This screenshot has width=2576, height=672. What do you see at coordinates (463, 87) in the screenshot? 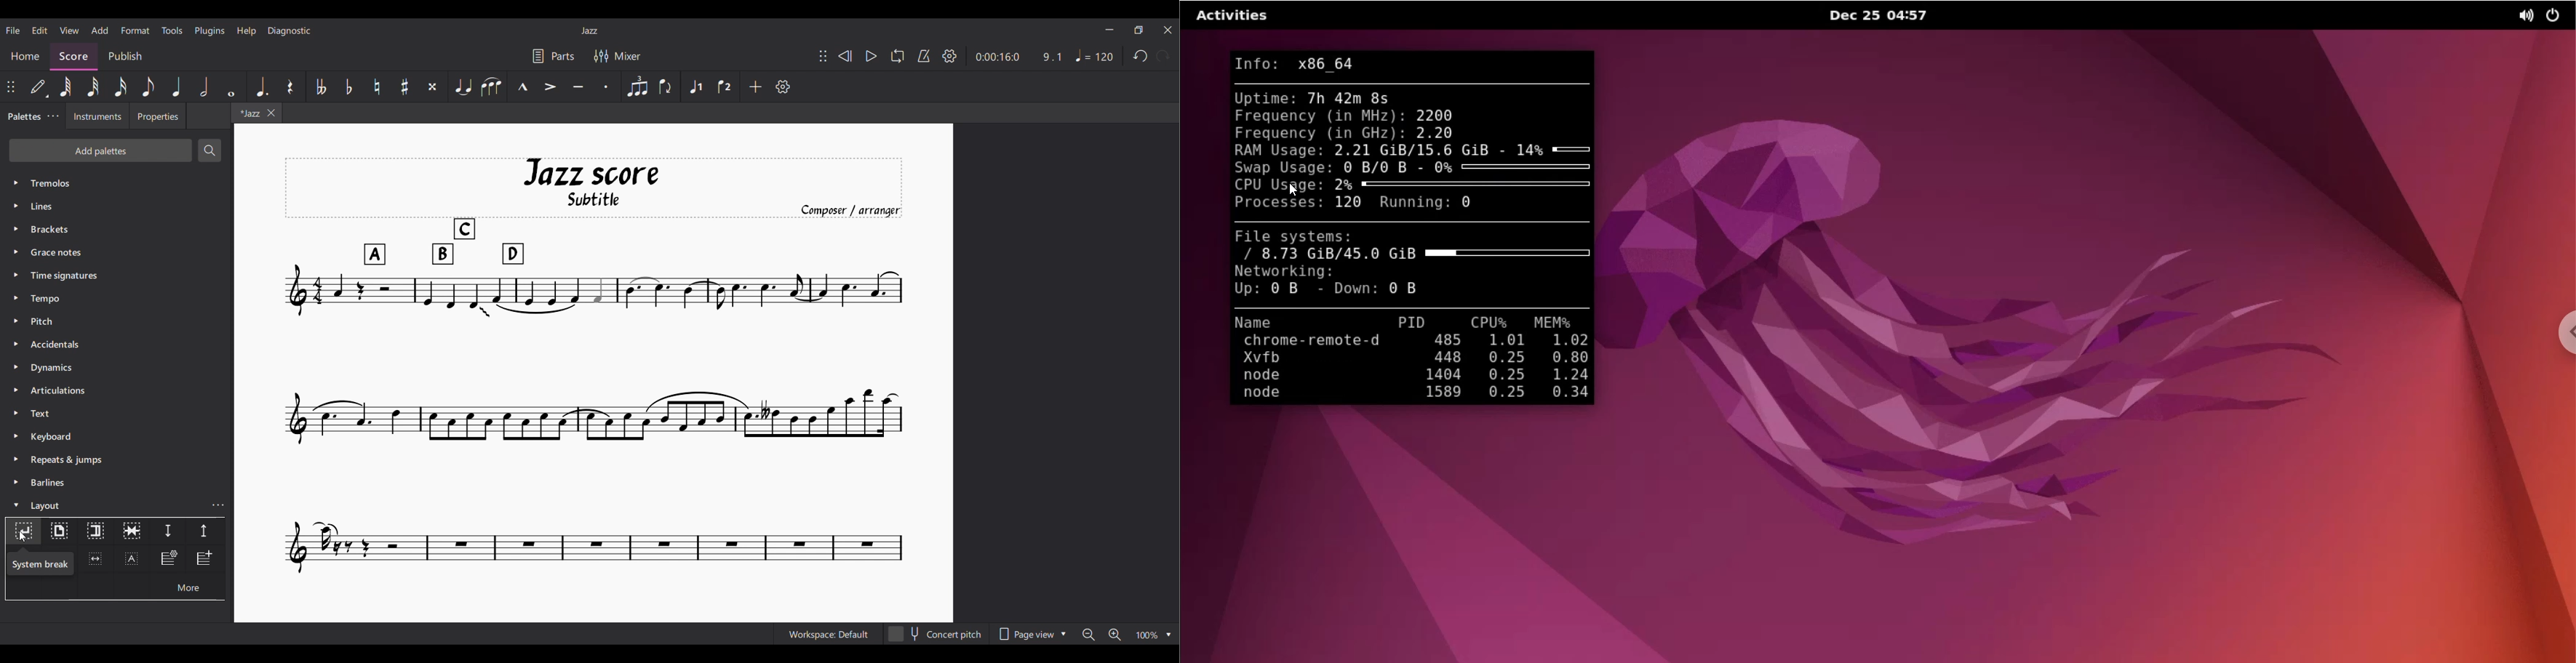
I see `Tie` at bounding box center [463, 87].